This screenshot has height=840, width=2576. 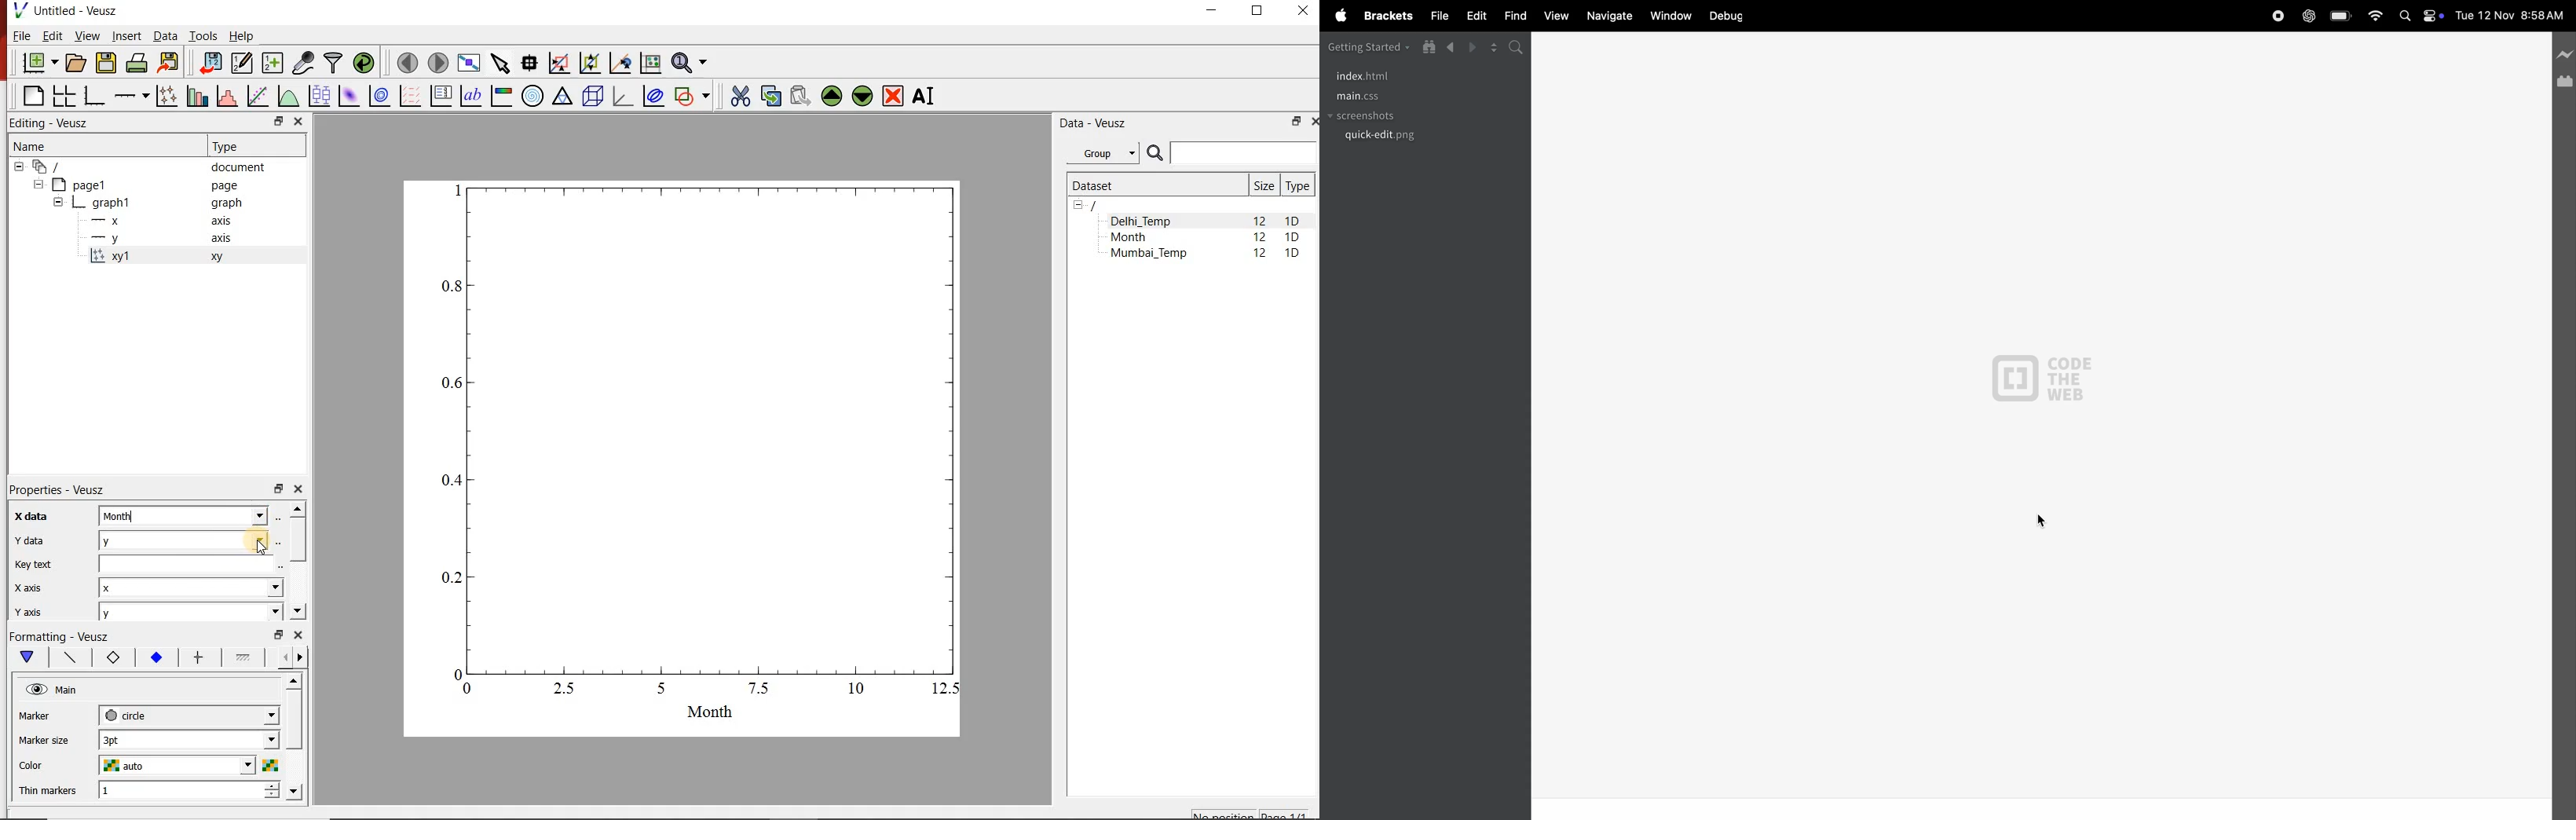 I want to click on split editor, so click(x=1494, y=48).